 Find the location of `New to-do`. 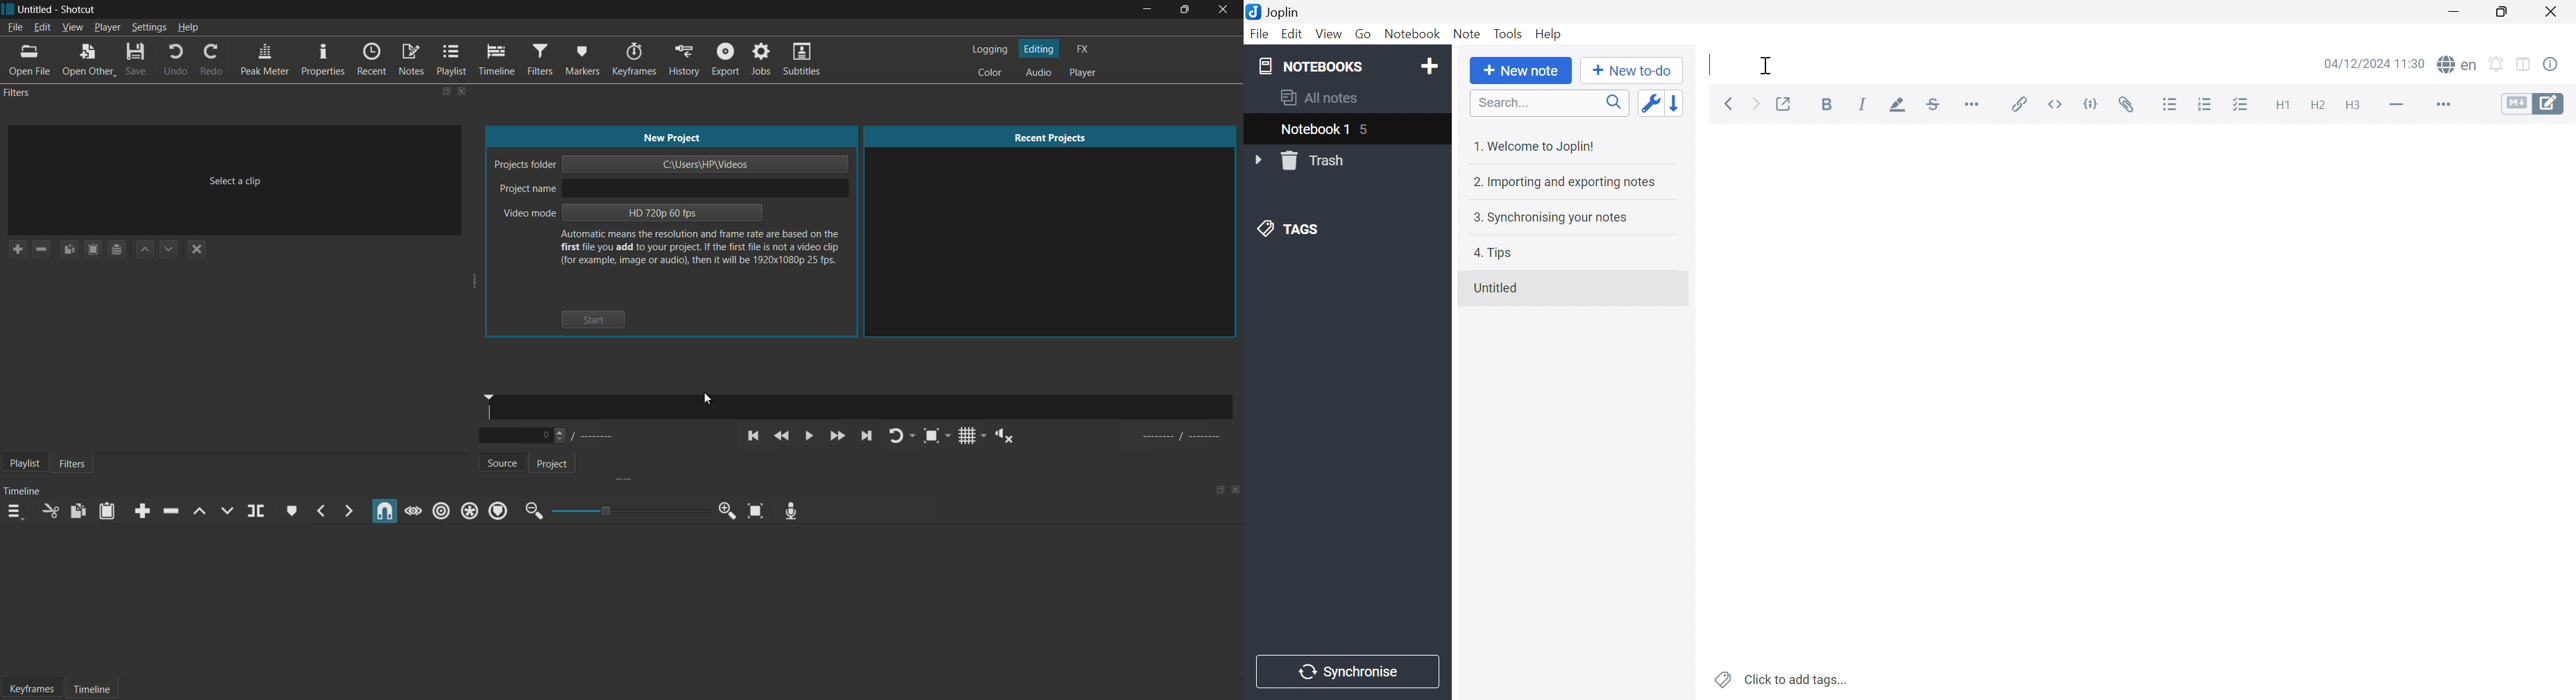

New to-do is located at coordinates (1630, 69).